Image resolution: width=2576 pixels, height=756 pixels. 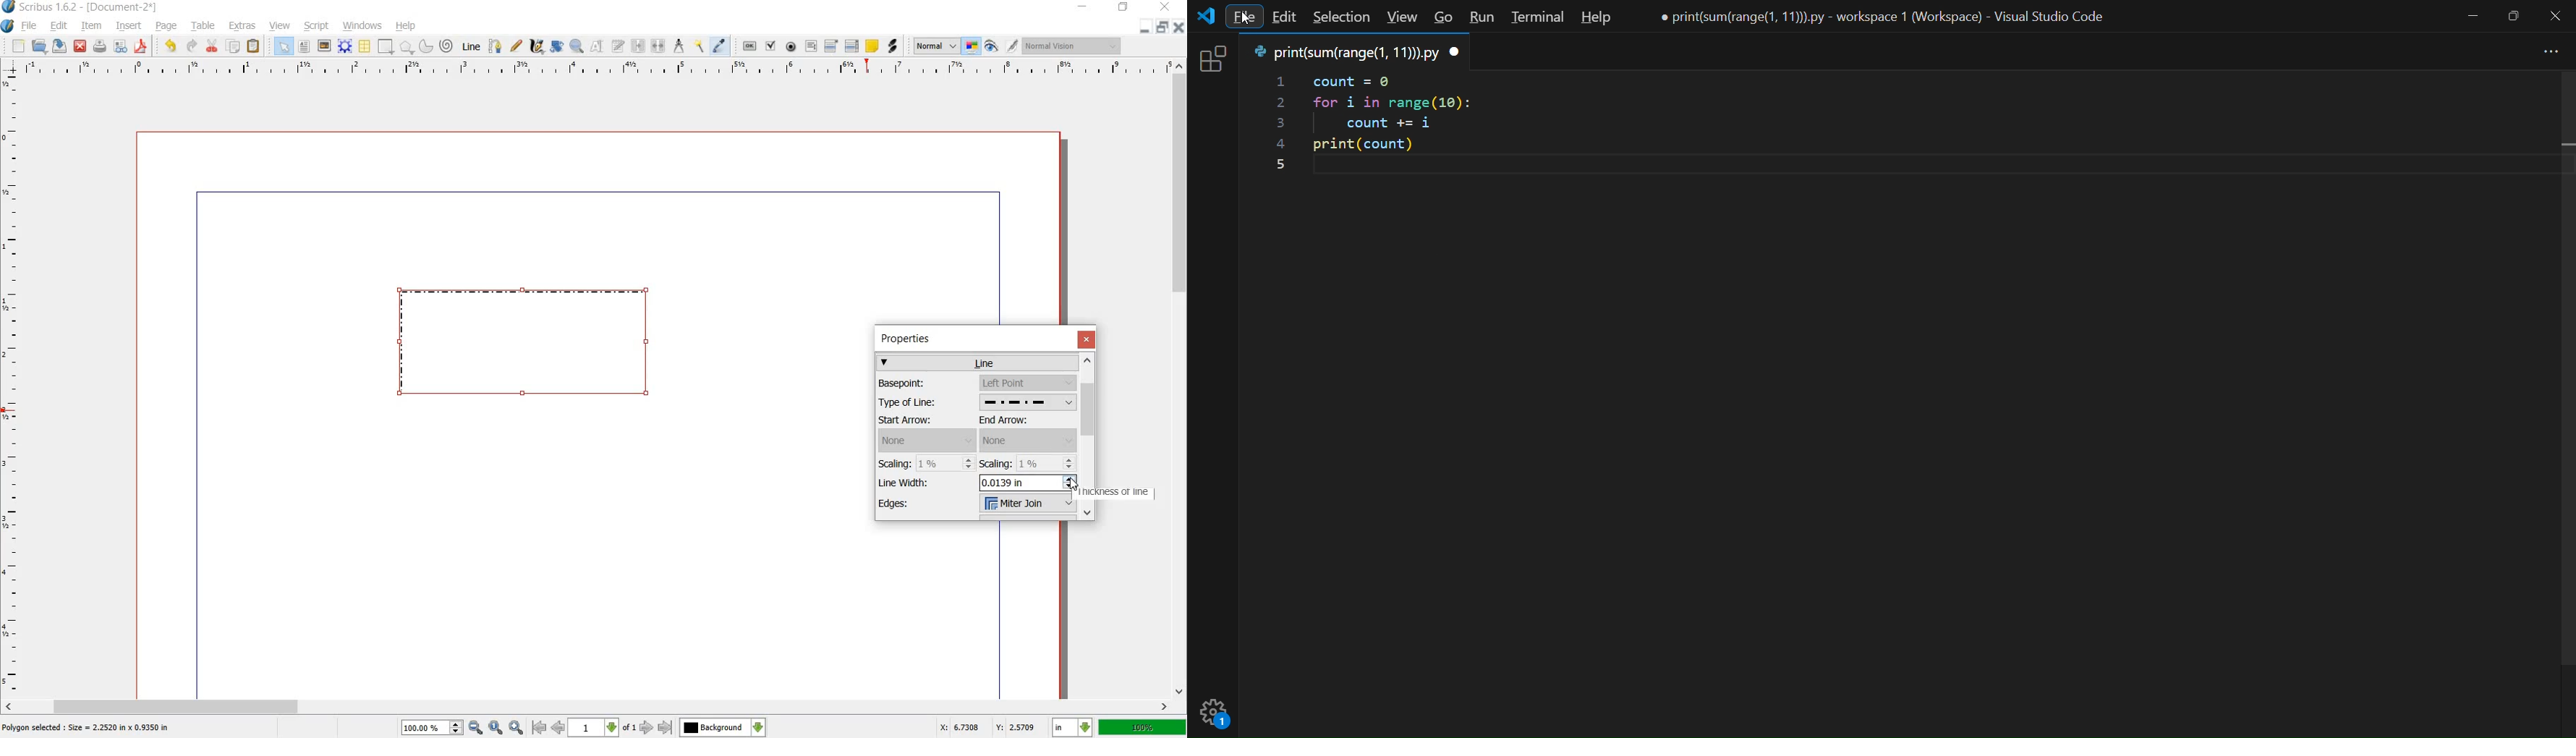 What do you see at coordinates (1122, 9) in the screenshot?
I see `RESTORE` at bounding box center [1122, 9].